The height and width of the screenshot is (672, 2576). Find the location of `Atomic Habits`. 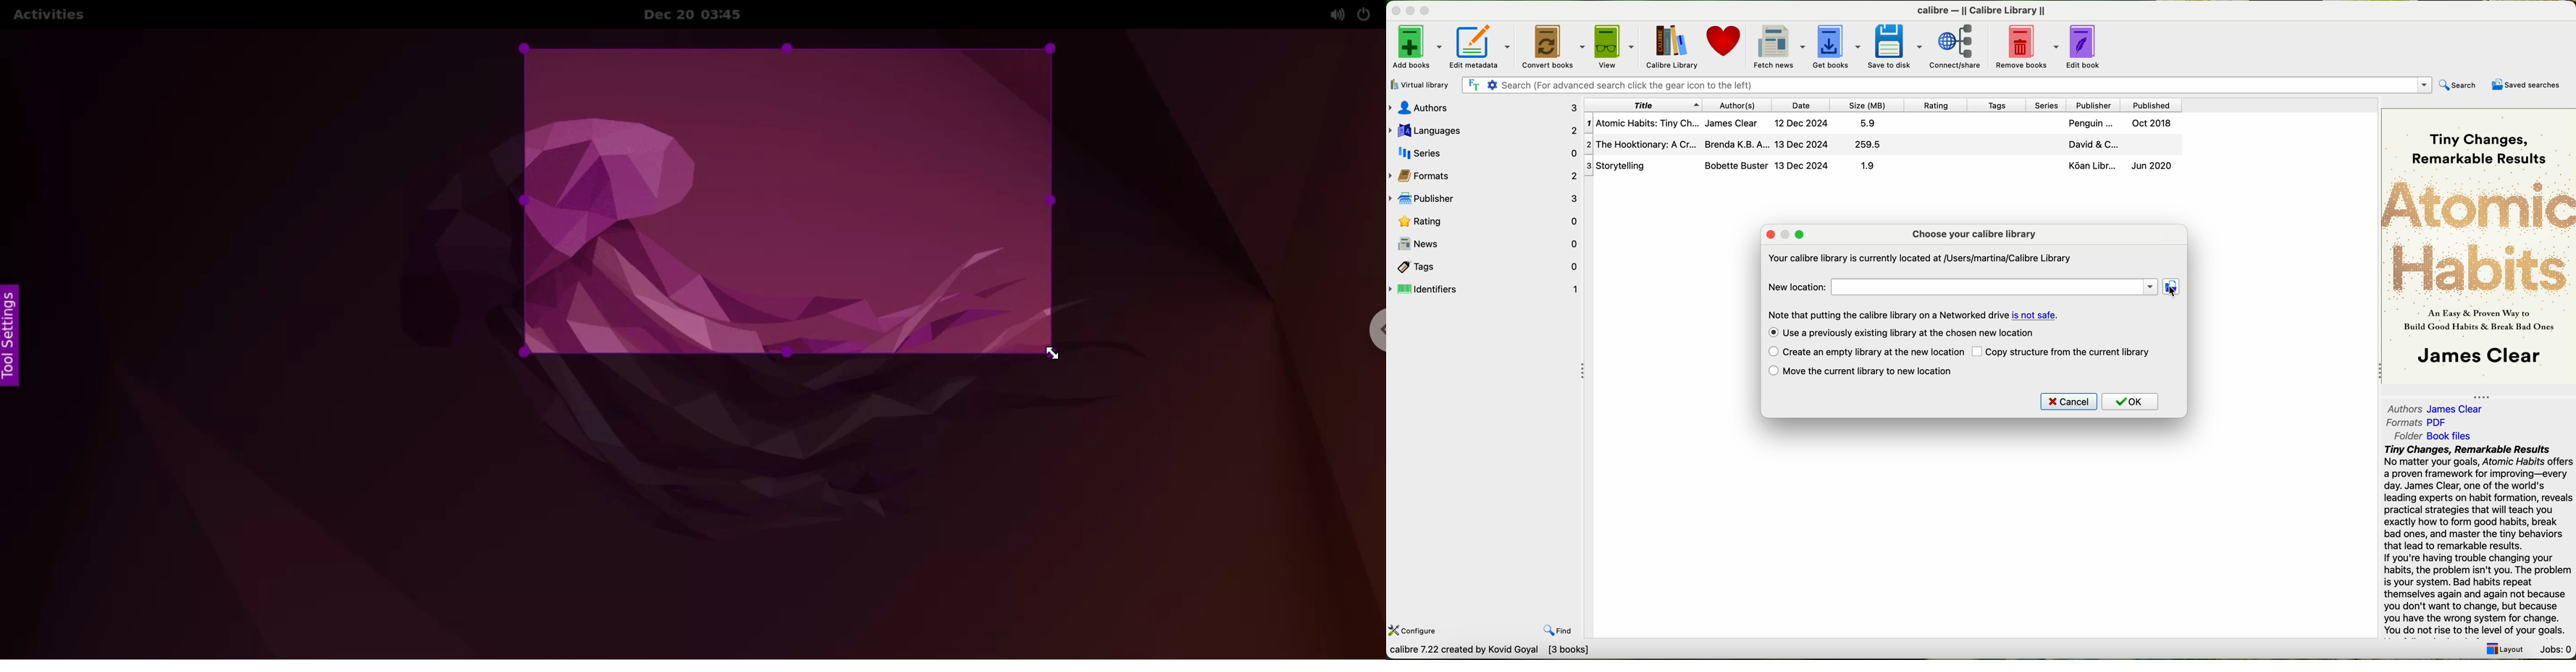

Atomic Habits is located at coordinates (2479, 237).